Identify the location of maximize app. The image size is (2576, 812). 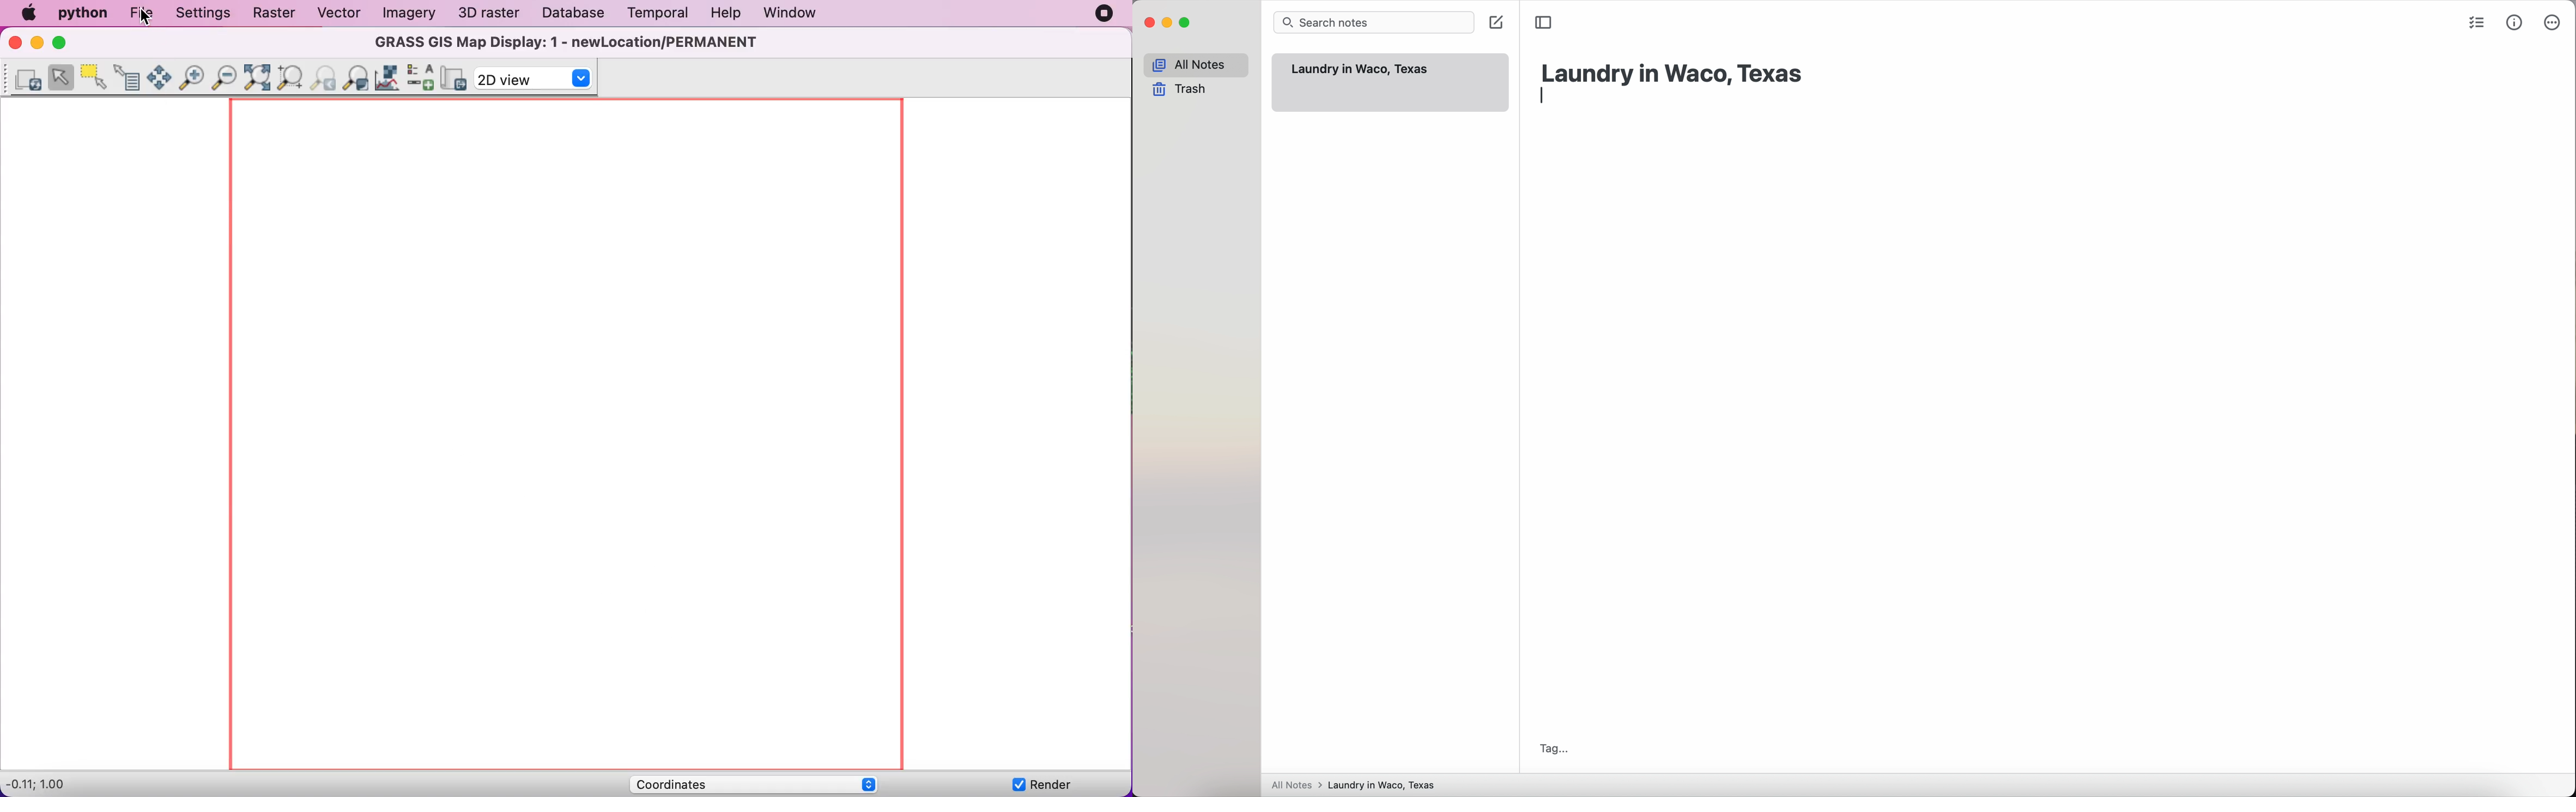
(1186, 22).